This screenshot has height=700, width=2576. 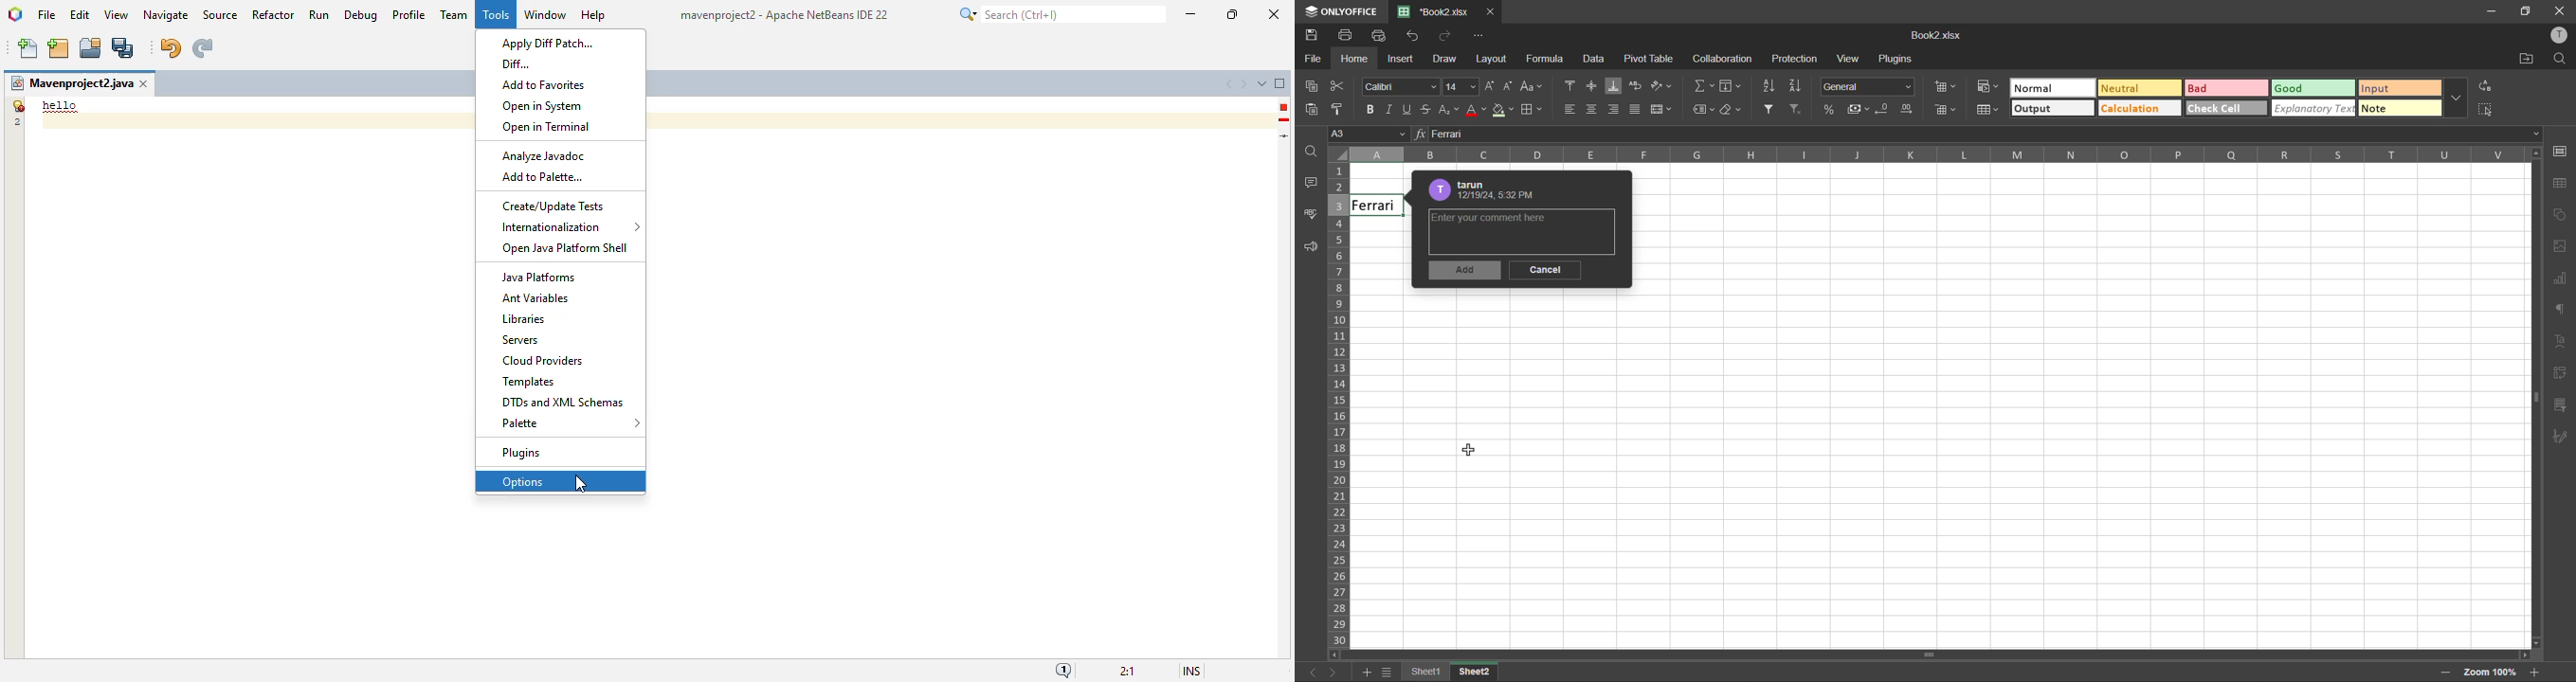 What do you see at coordinates (1421, 672) in the screenshot?
I see `sheet names` at bounding box center [1421, 672].